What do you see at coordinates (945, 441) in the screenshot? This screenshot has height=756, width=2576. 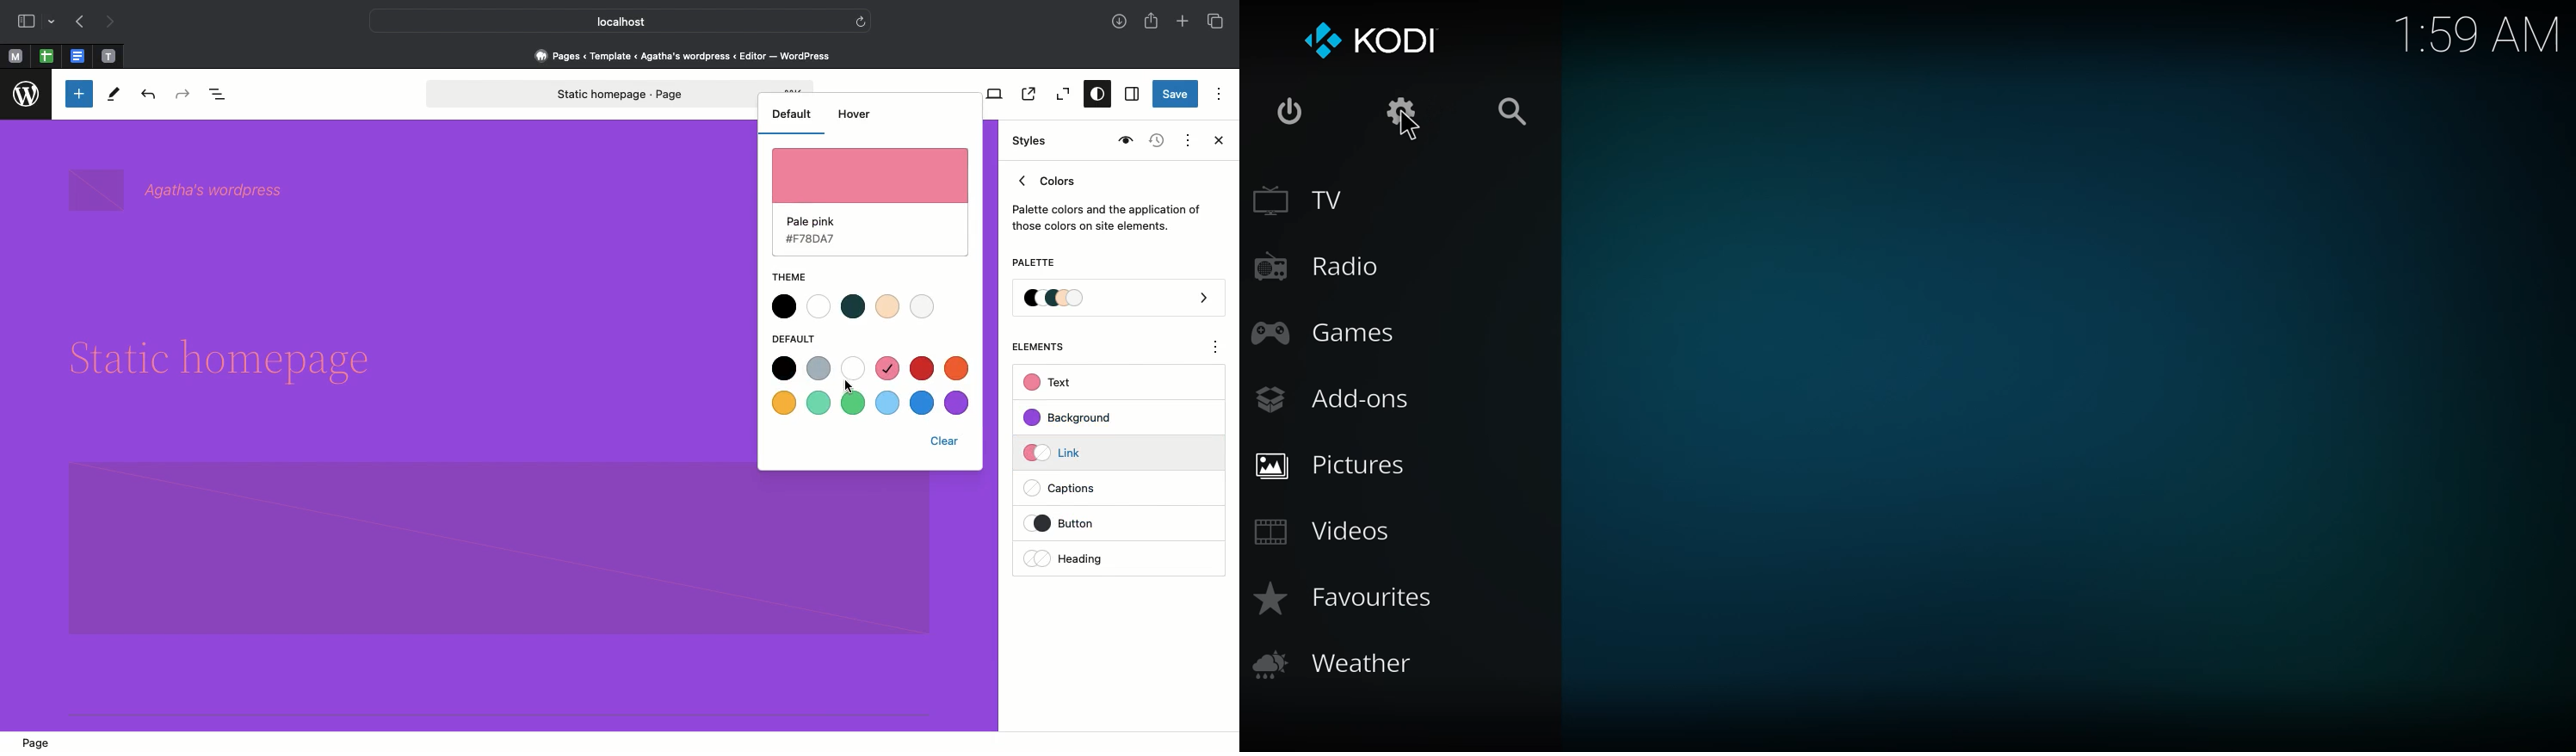 I see `clear` at bounding box center [945, 441].